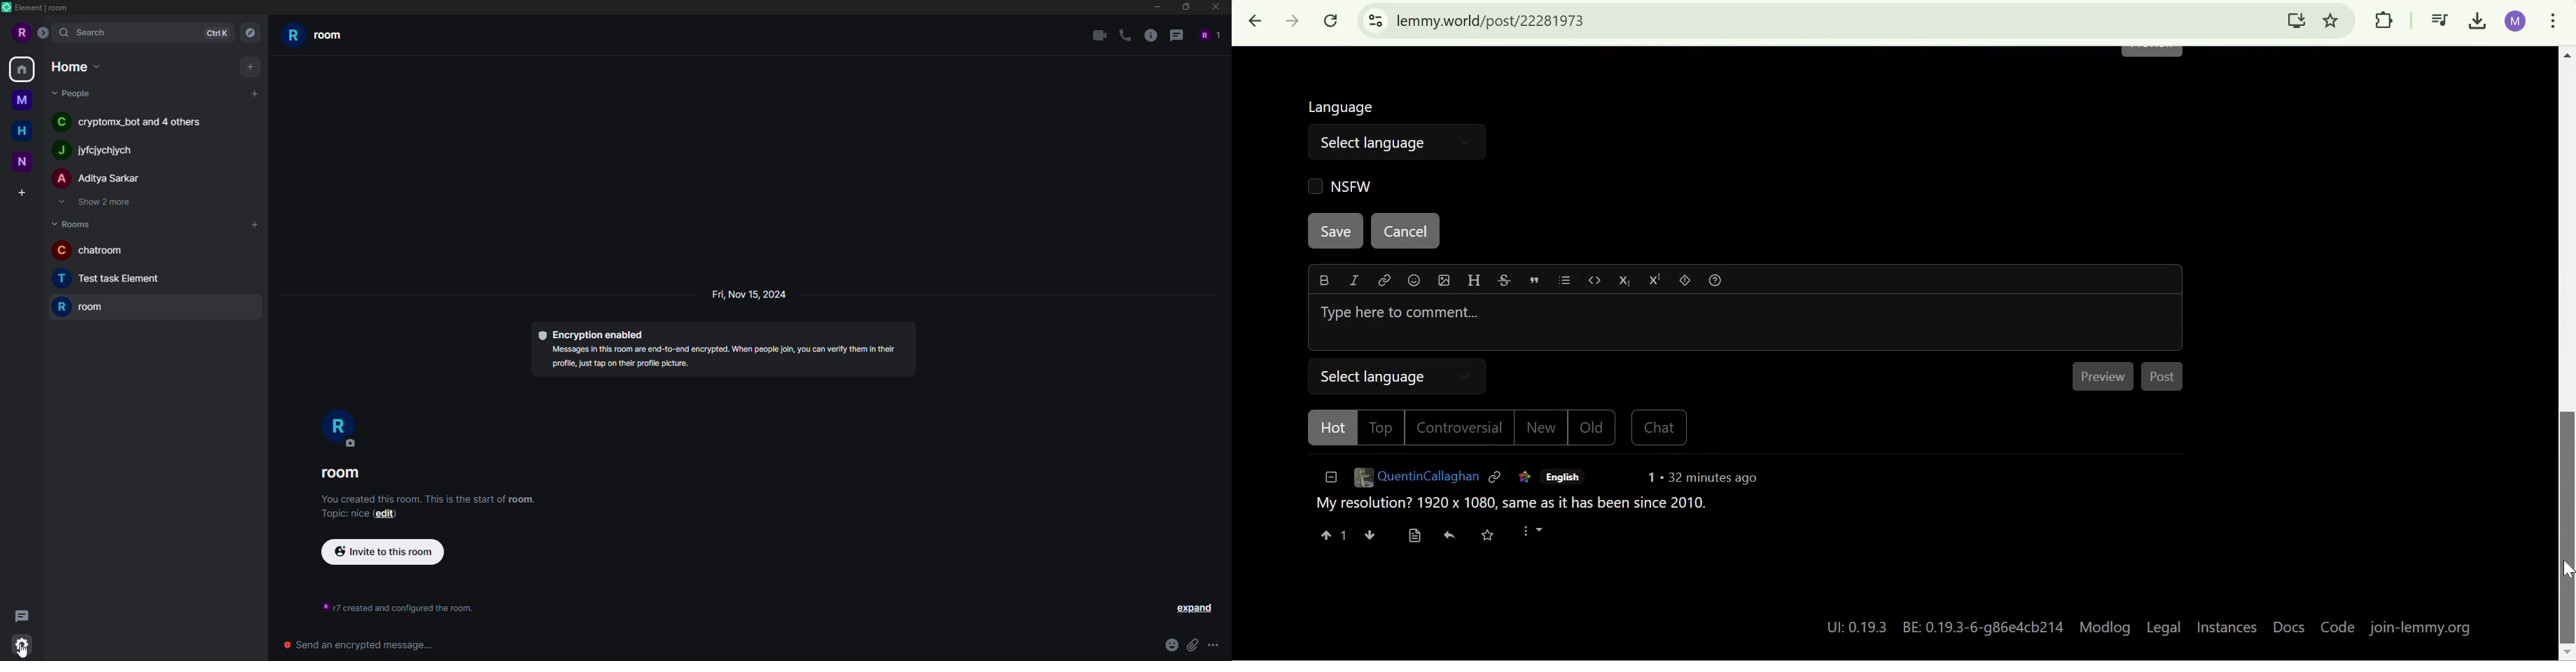  Describe the element at coordinates (21, 191) in the screenshot. I see `create space` at that location.